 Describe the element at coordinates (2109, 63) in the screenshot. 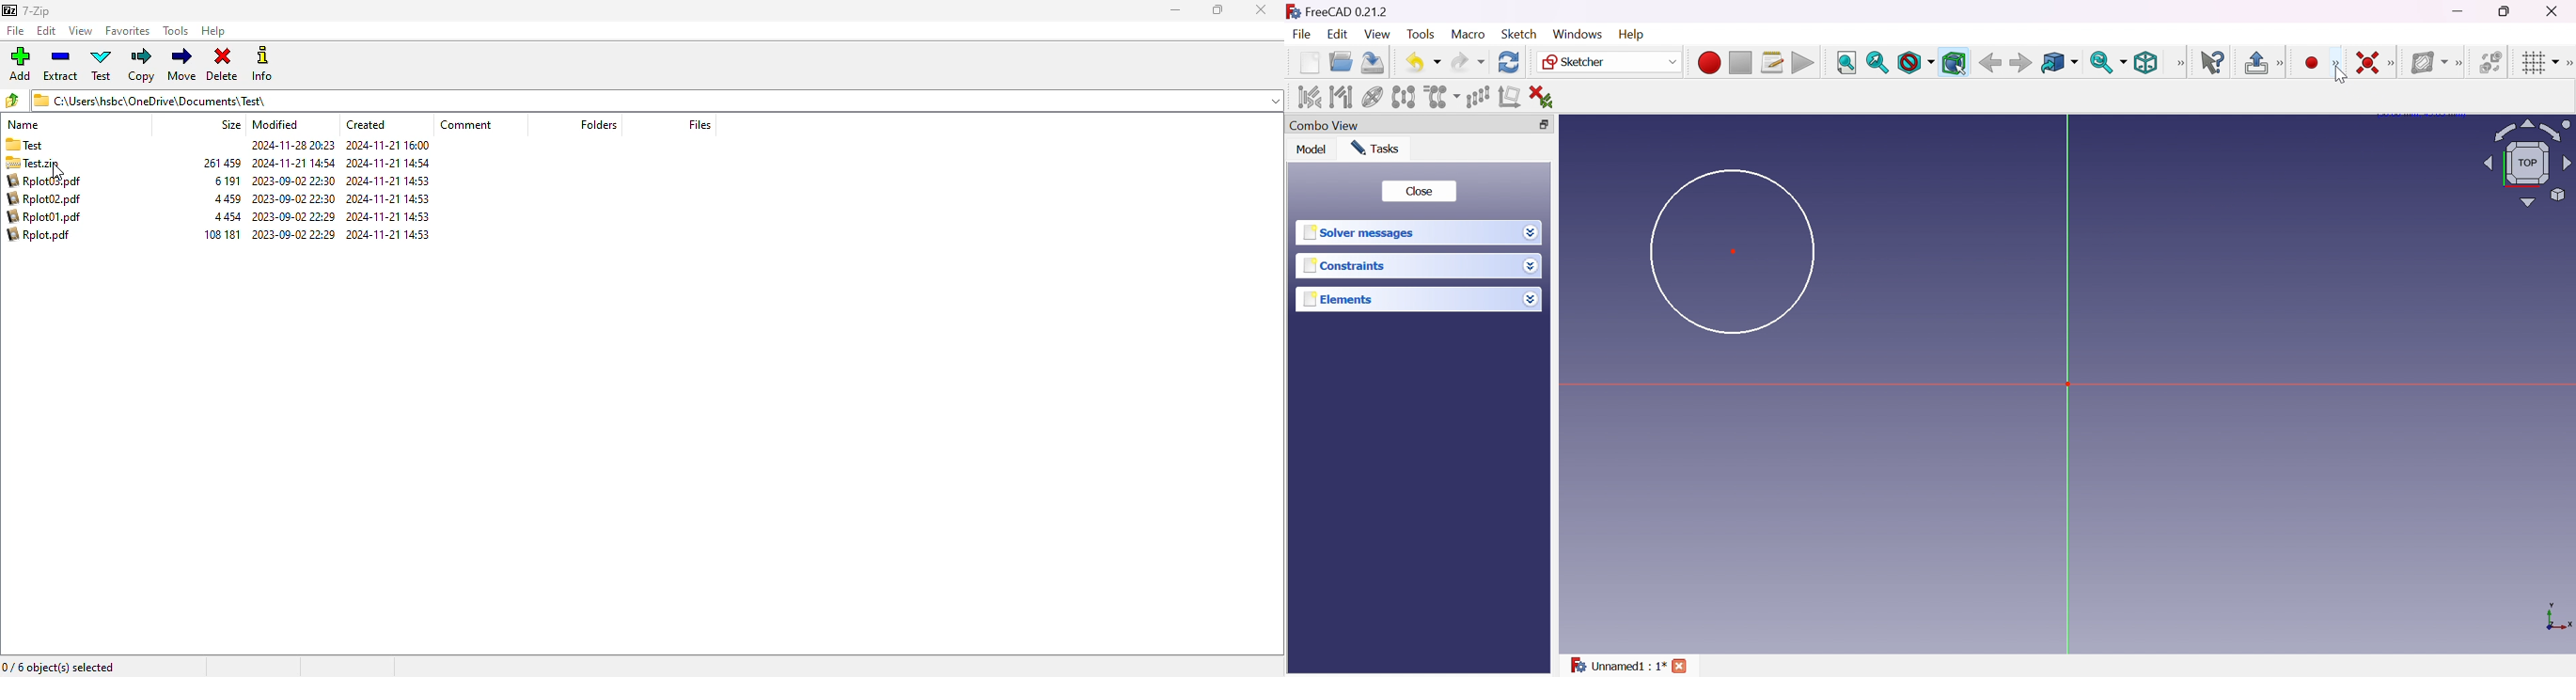

I see `` at that location.